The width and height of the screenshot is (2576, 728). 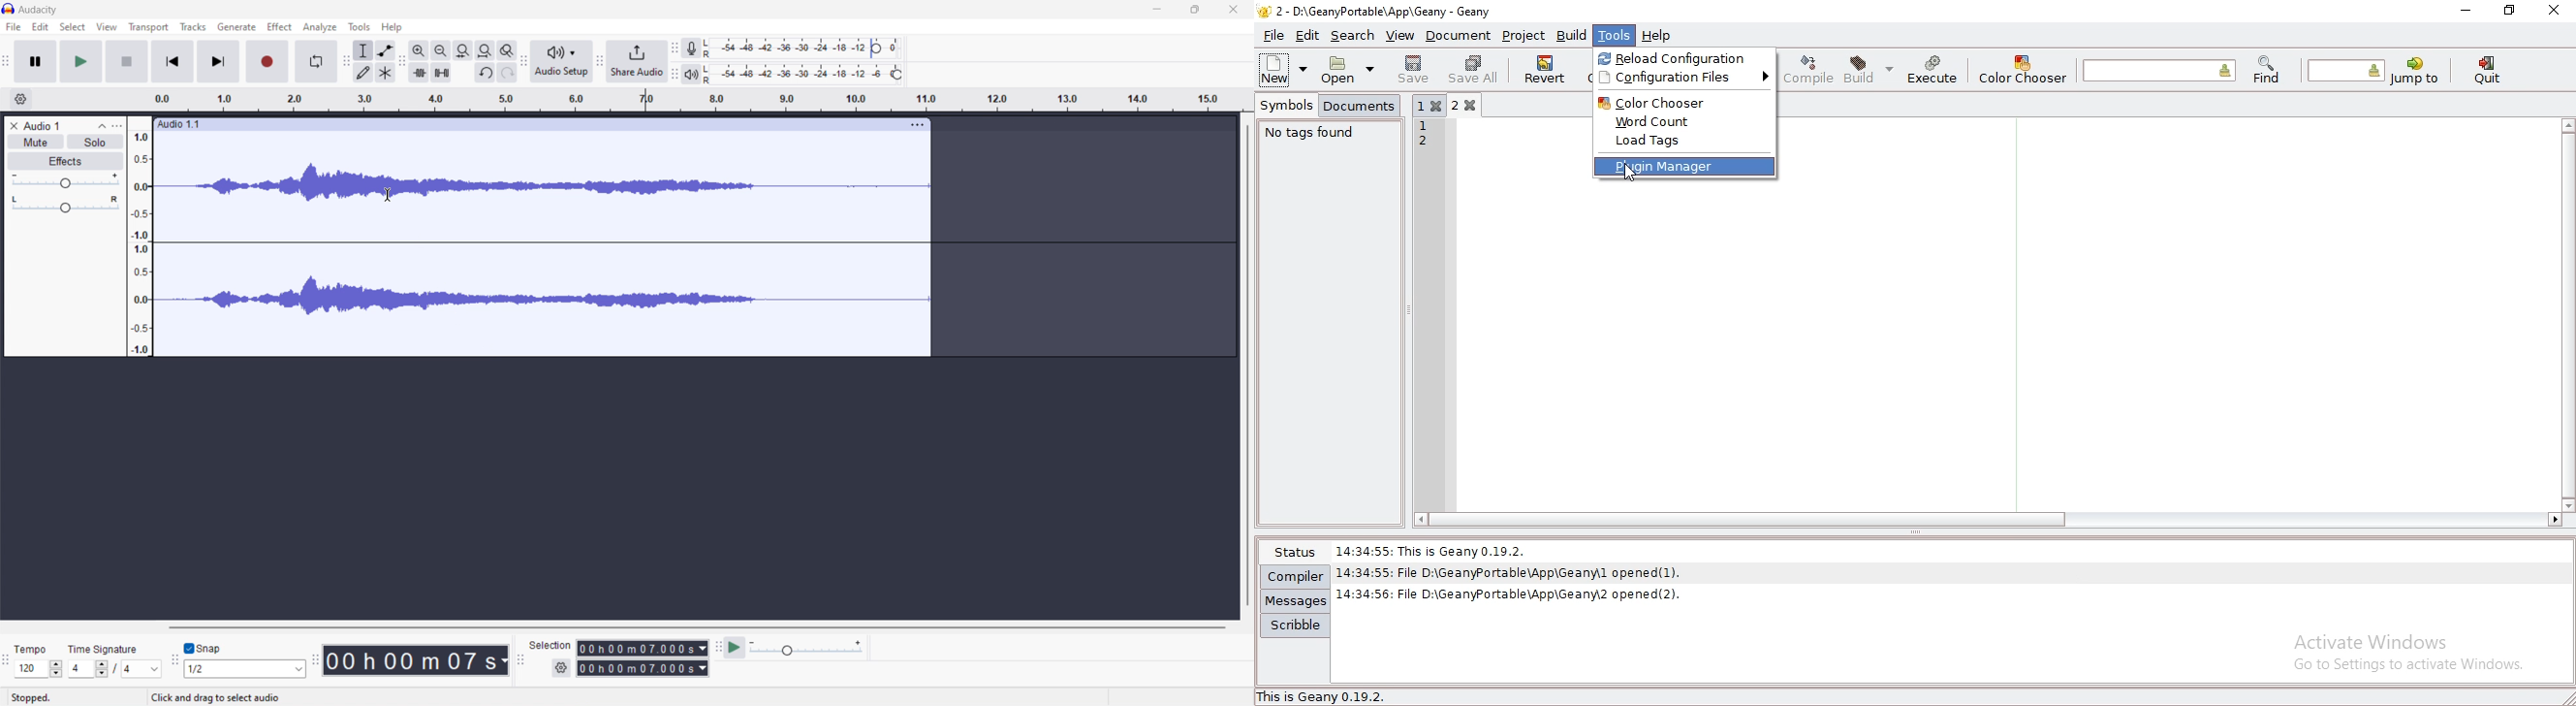 I want to click on playback level, so click(x=805, y=75).